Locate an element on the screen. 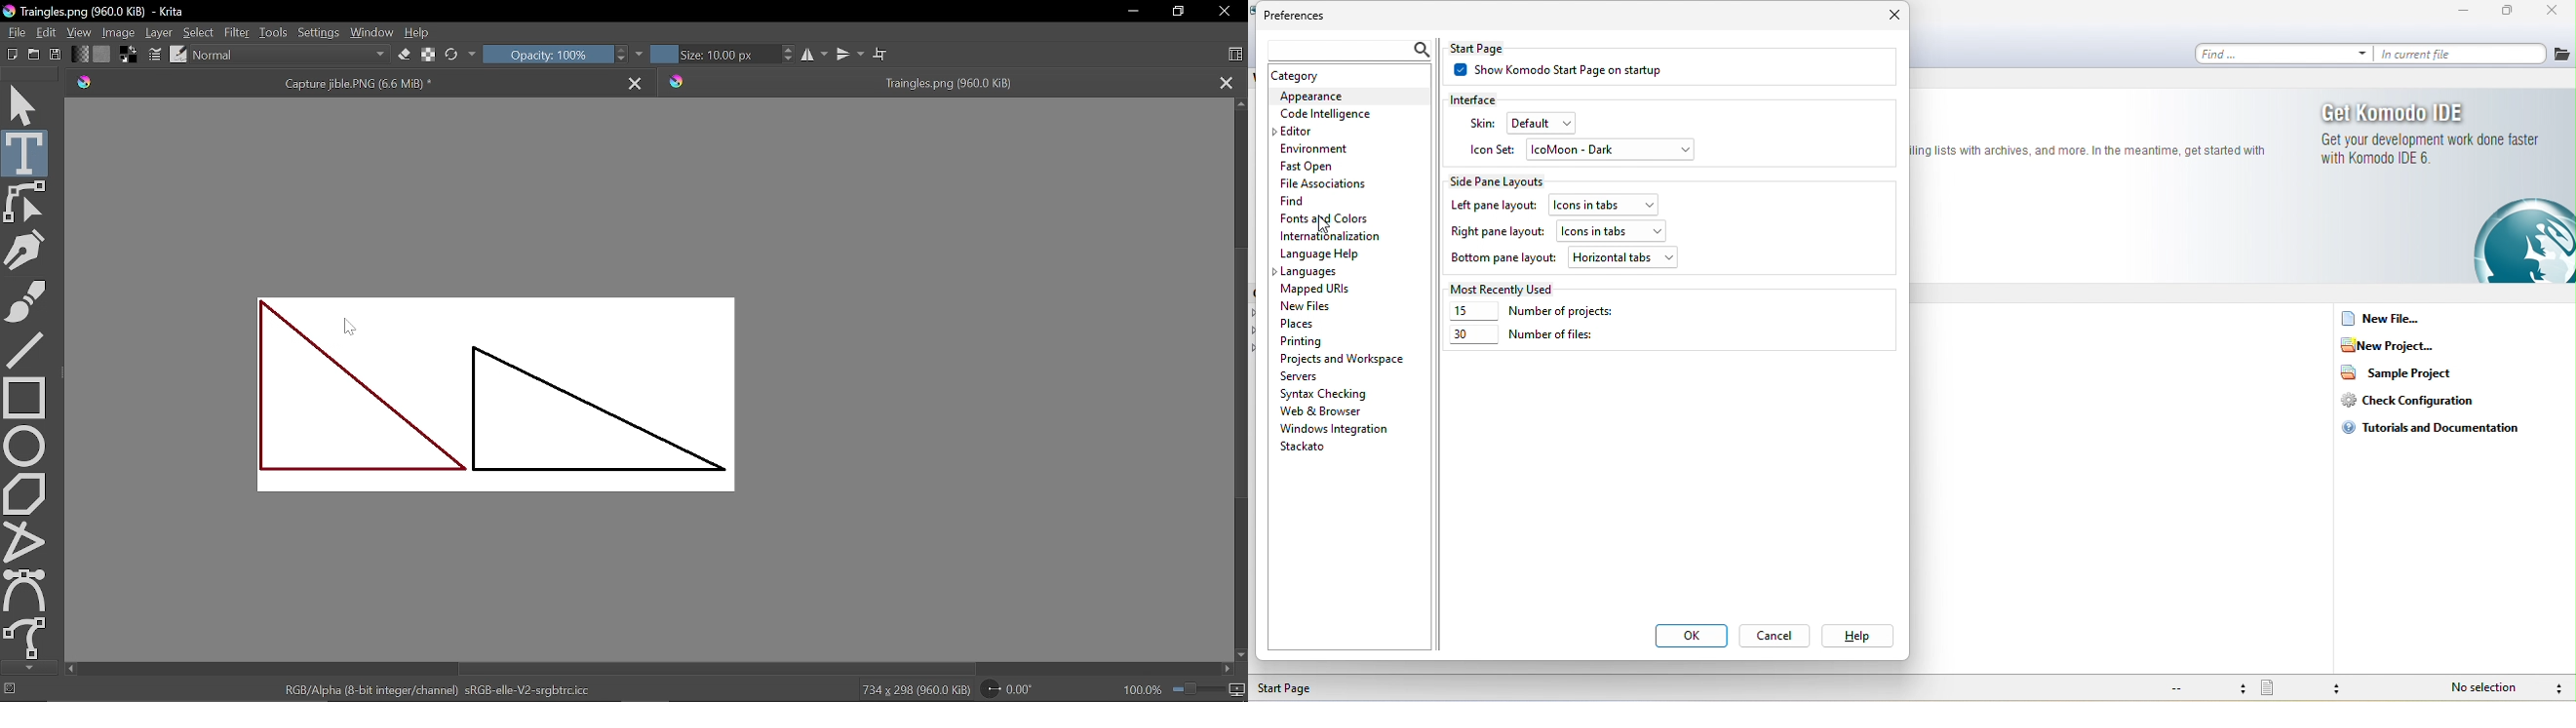  icomoon-dark is located at coordinates (1633, 150).